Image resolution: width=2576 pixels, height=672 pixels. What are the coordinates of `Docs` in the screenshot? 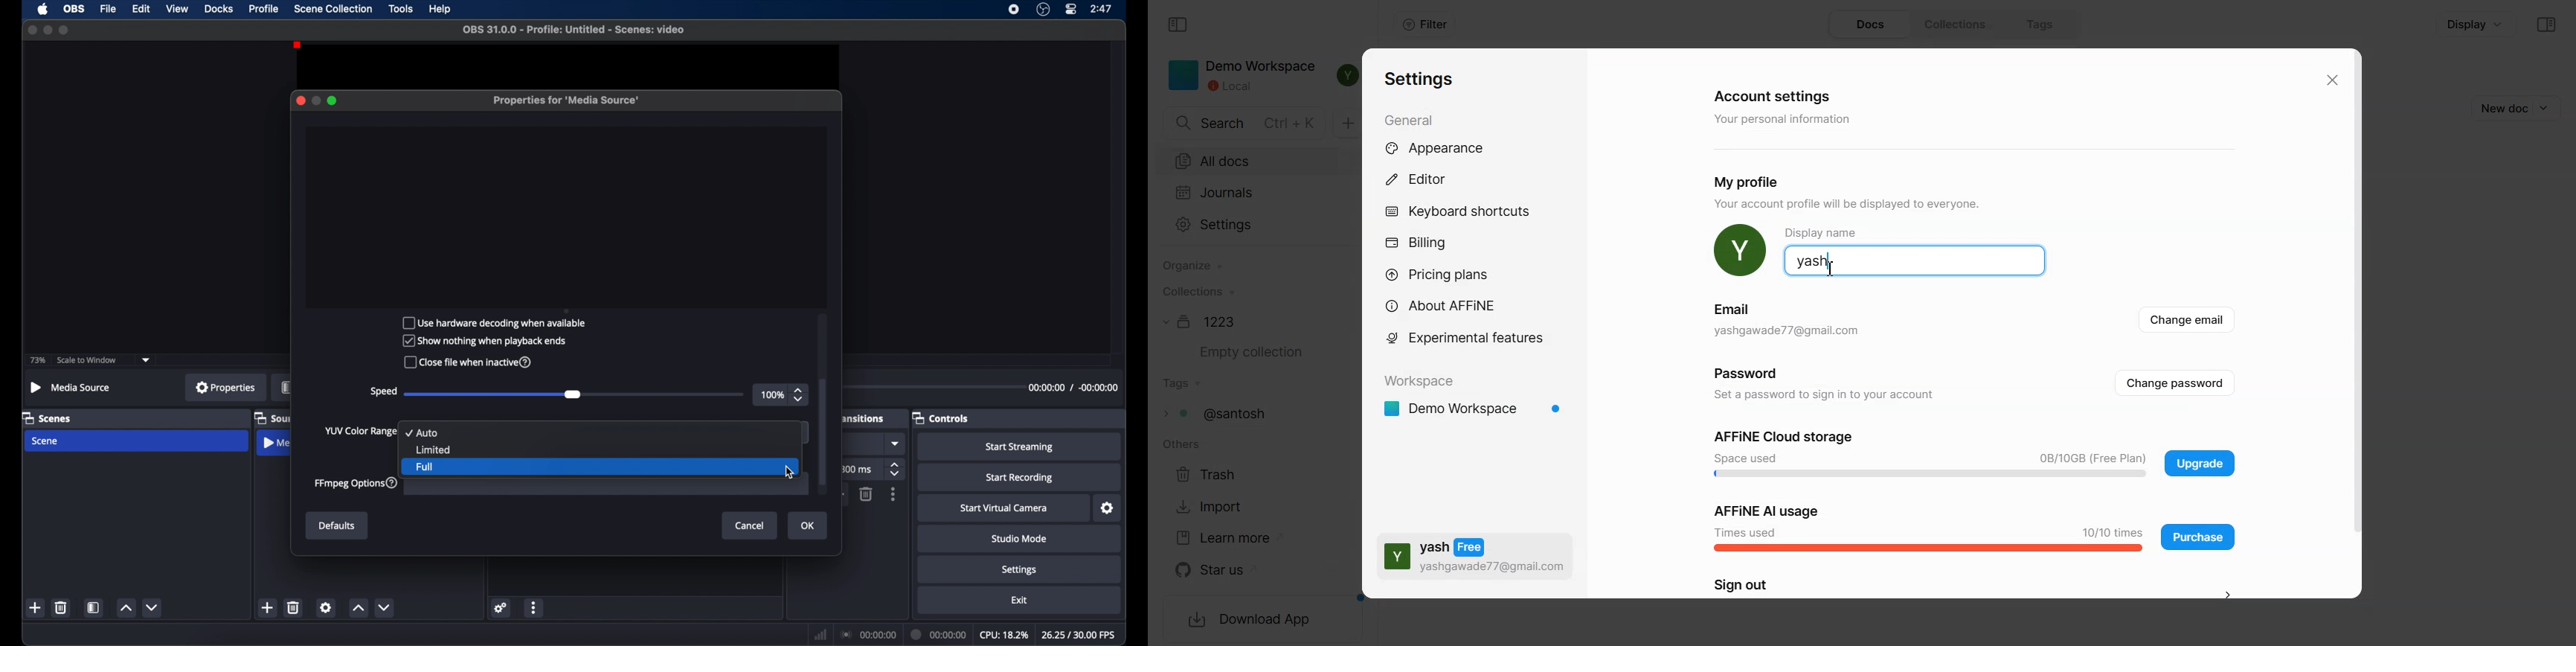 It's located at (1872, 25).